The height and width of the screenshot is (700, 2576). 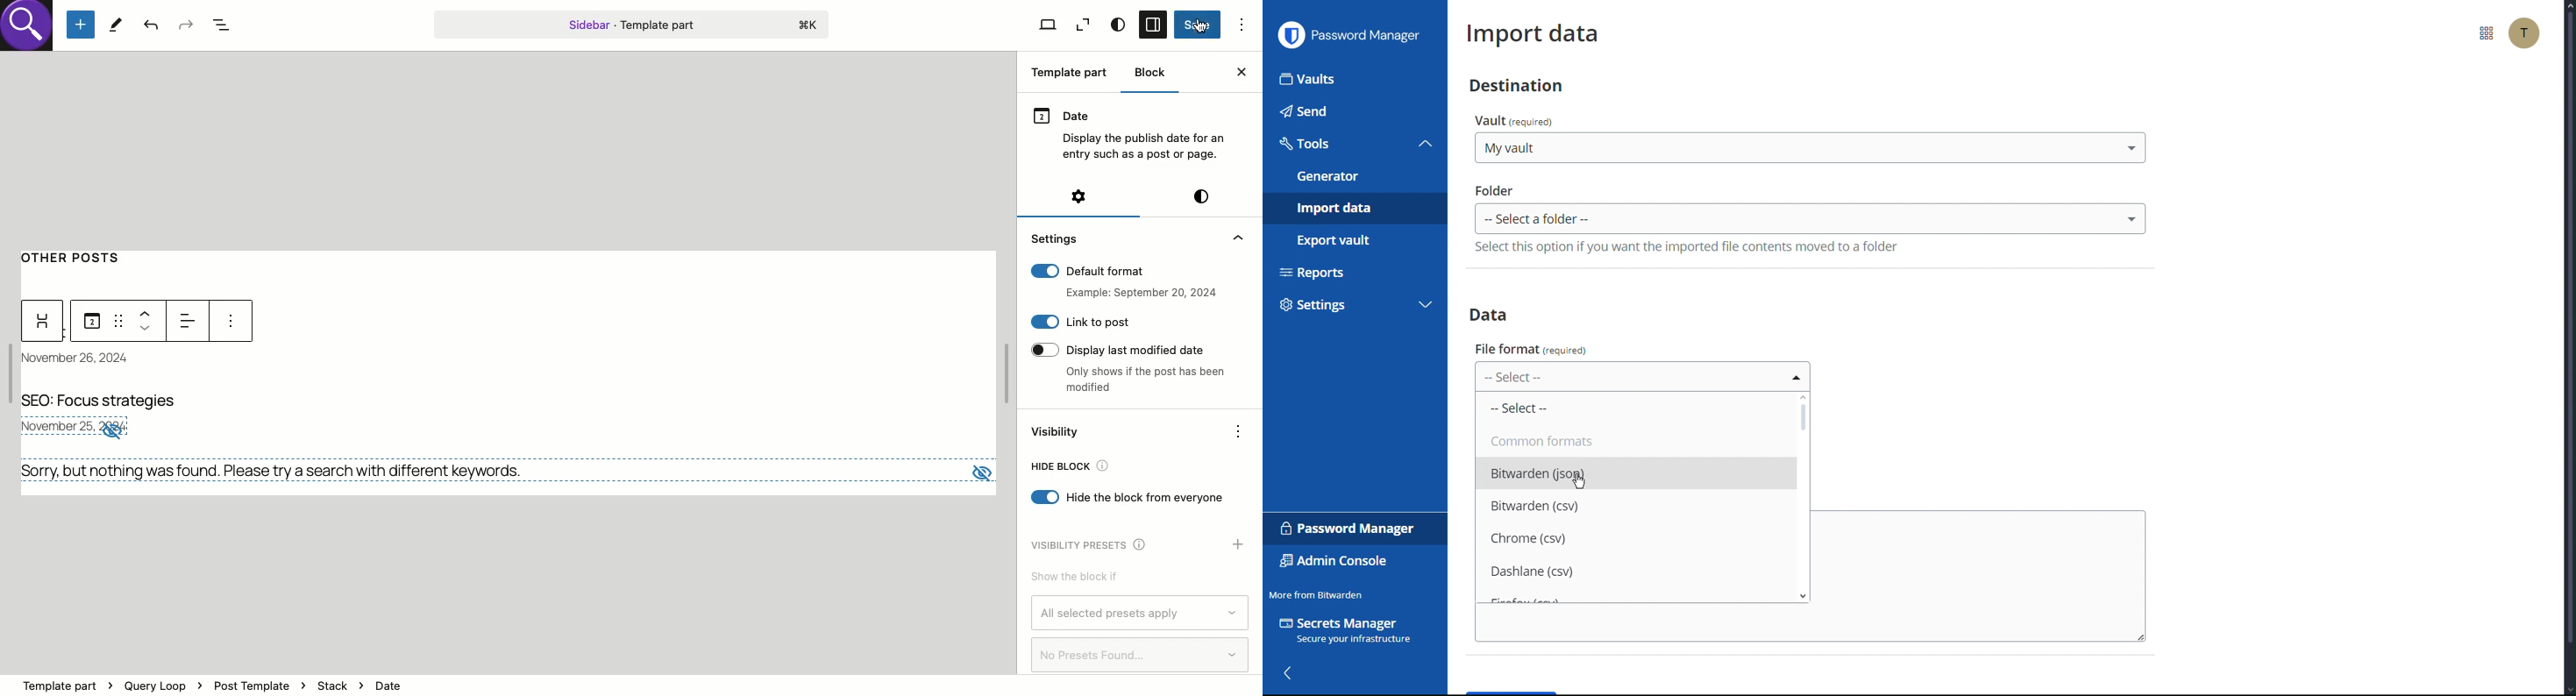 I want to click on file format, so click(x=1531, y=349).